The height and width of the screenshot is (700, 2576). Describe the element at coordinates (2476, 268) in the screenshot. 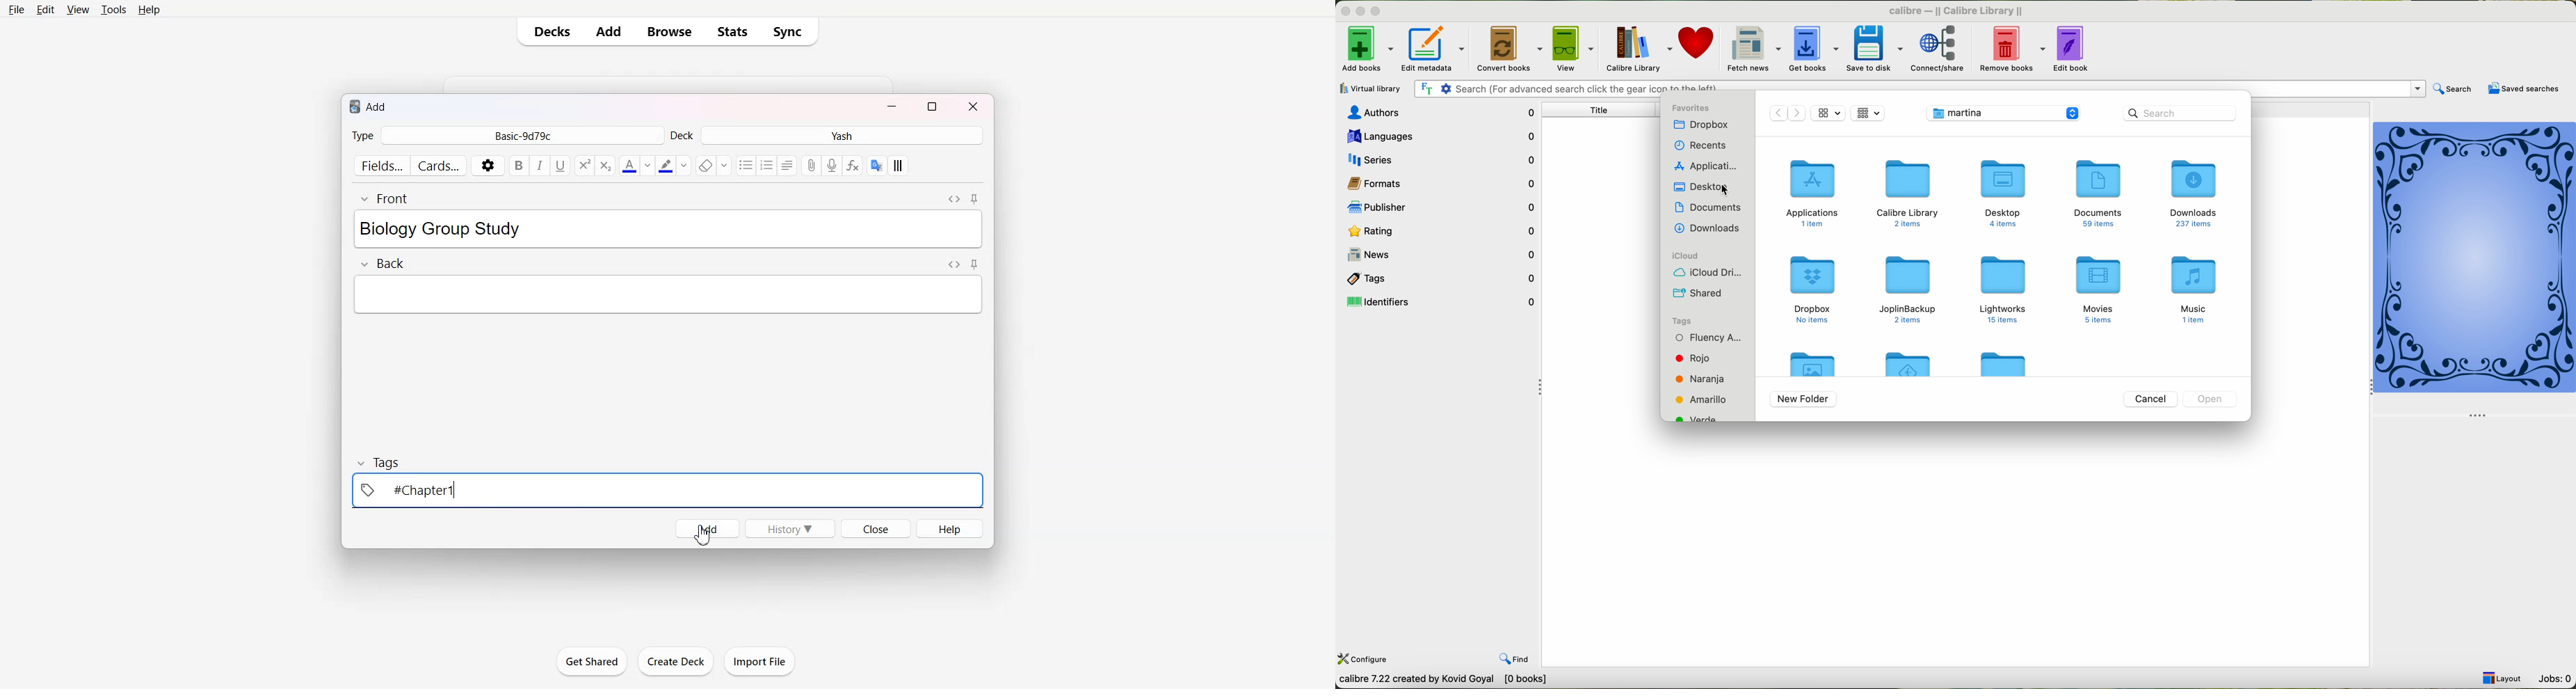

I see `cover book preview` at that location.